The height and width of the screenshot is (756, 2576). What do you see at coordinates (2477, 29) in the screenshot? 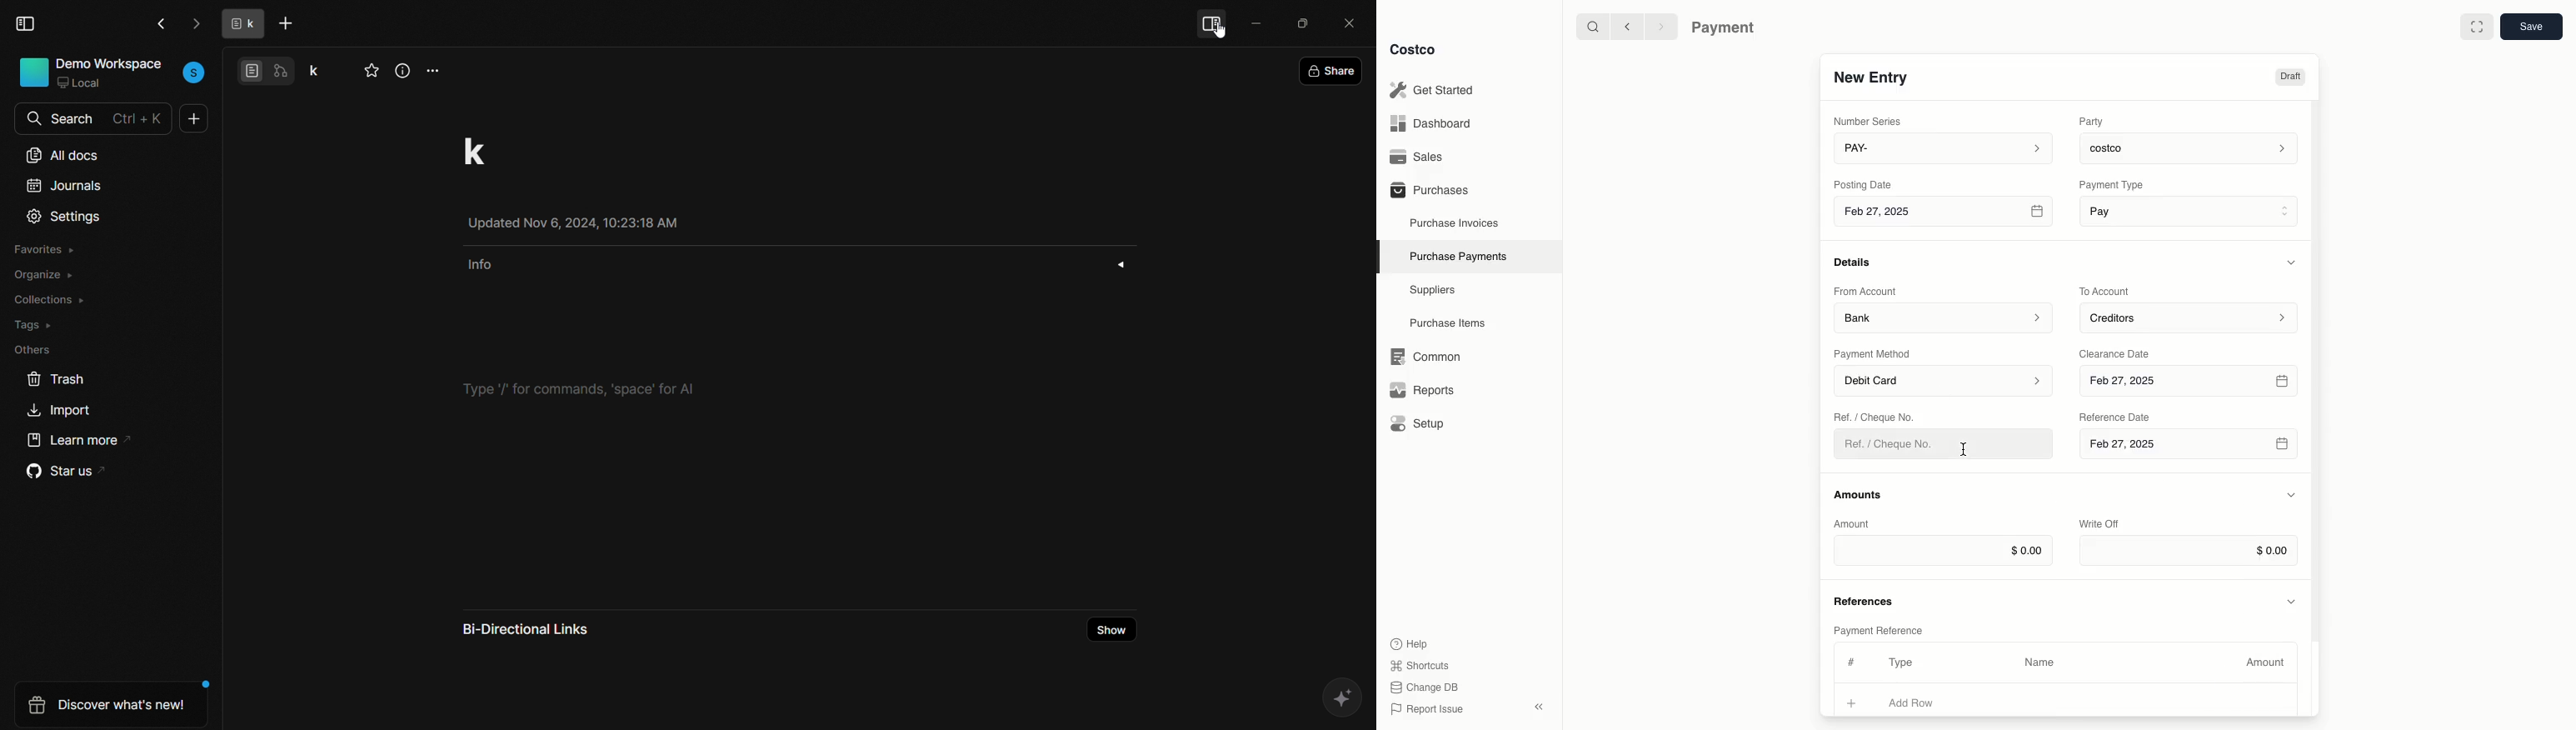
I see `Full width toggle` at bounding box center [2477, 29].